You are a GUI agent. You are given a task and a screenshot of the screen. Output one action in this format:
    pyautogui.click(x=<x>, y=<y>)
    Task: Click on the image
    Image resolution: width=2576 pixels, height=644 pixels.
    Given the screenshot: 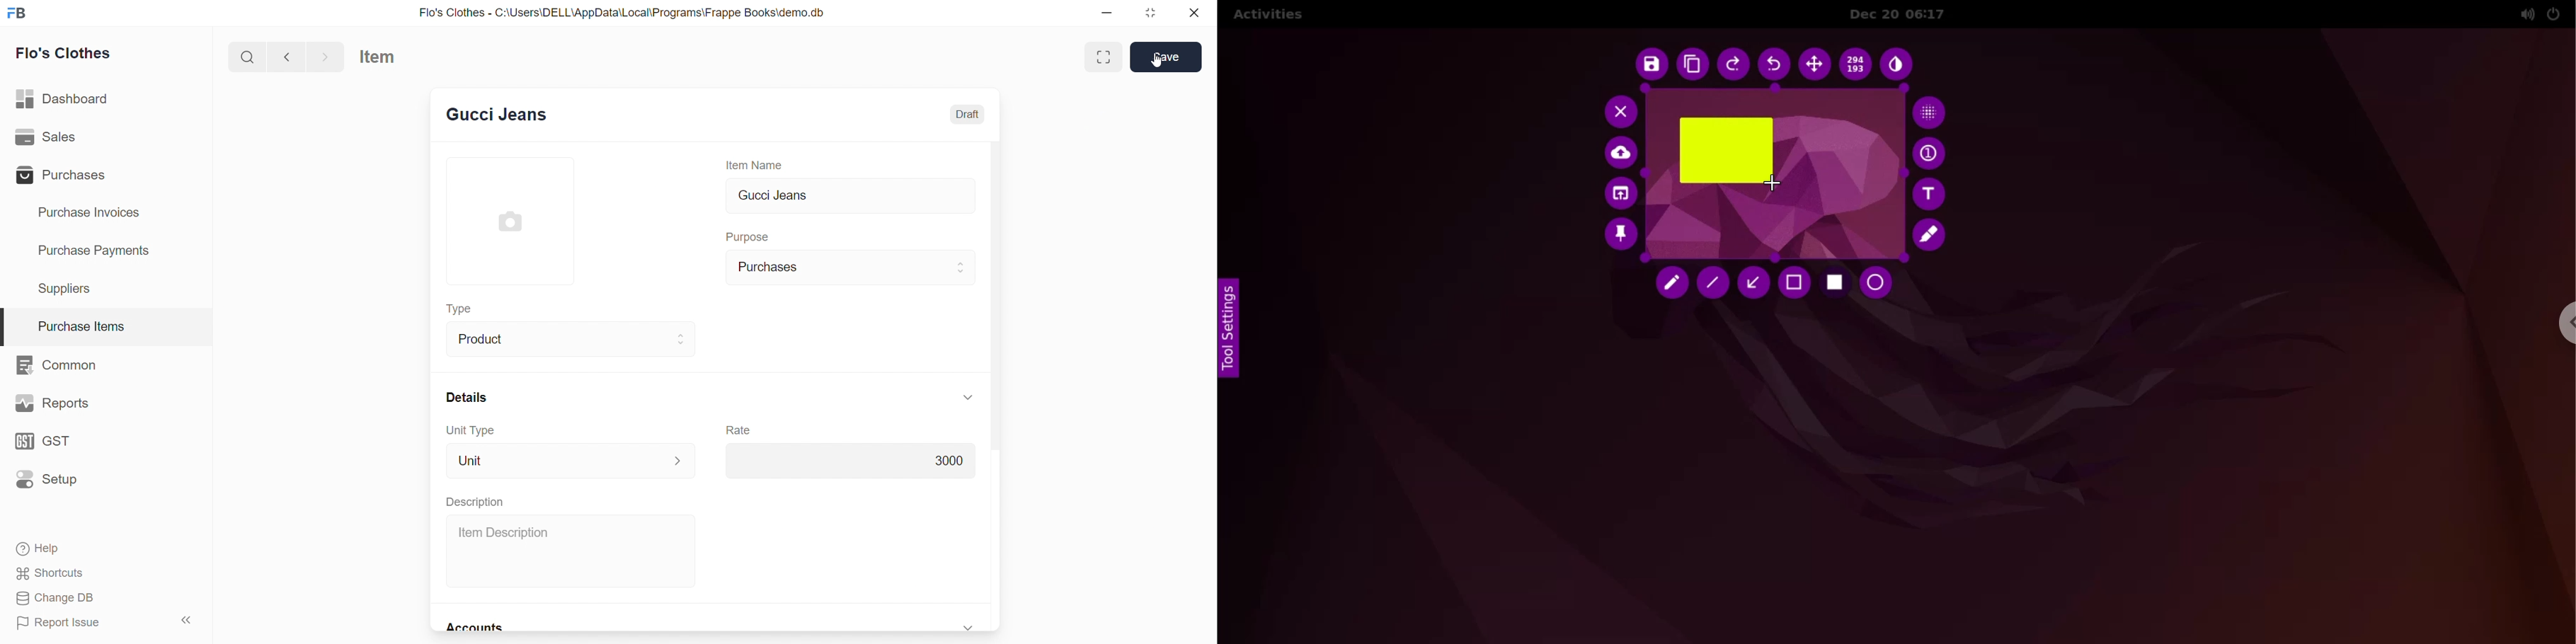 What is the action you would take?
    pyautogui.click(x=513, y=221)
    